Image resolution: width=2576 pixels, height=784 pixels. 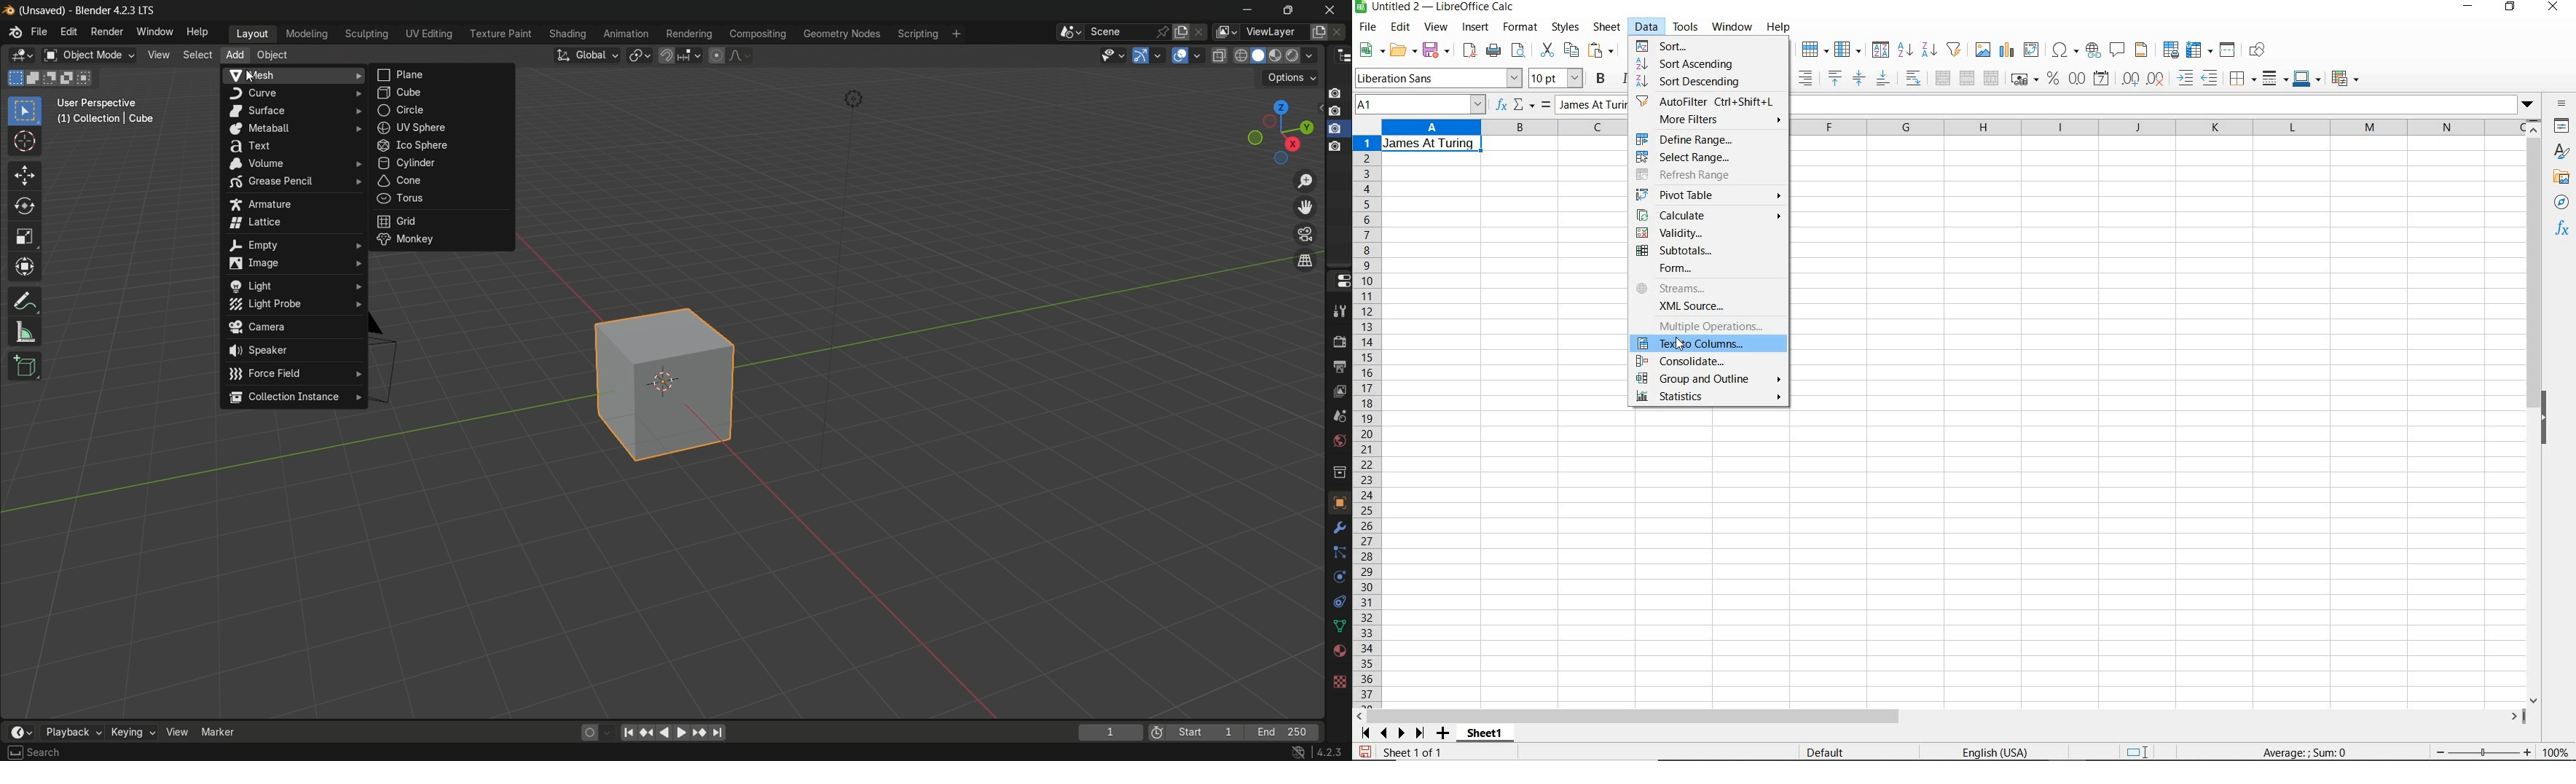 I want to click on more filters, so click(x=1716, y=121).